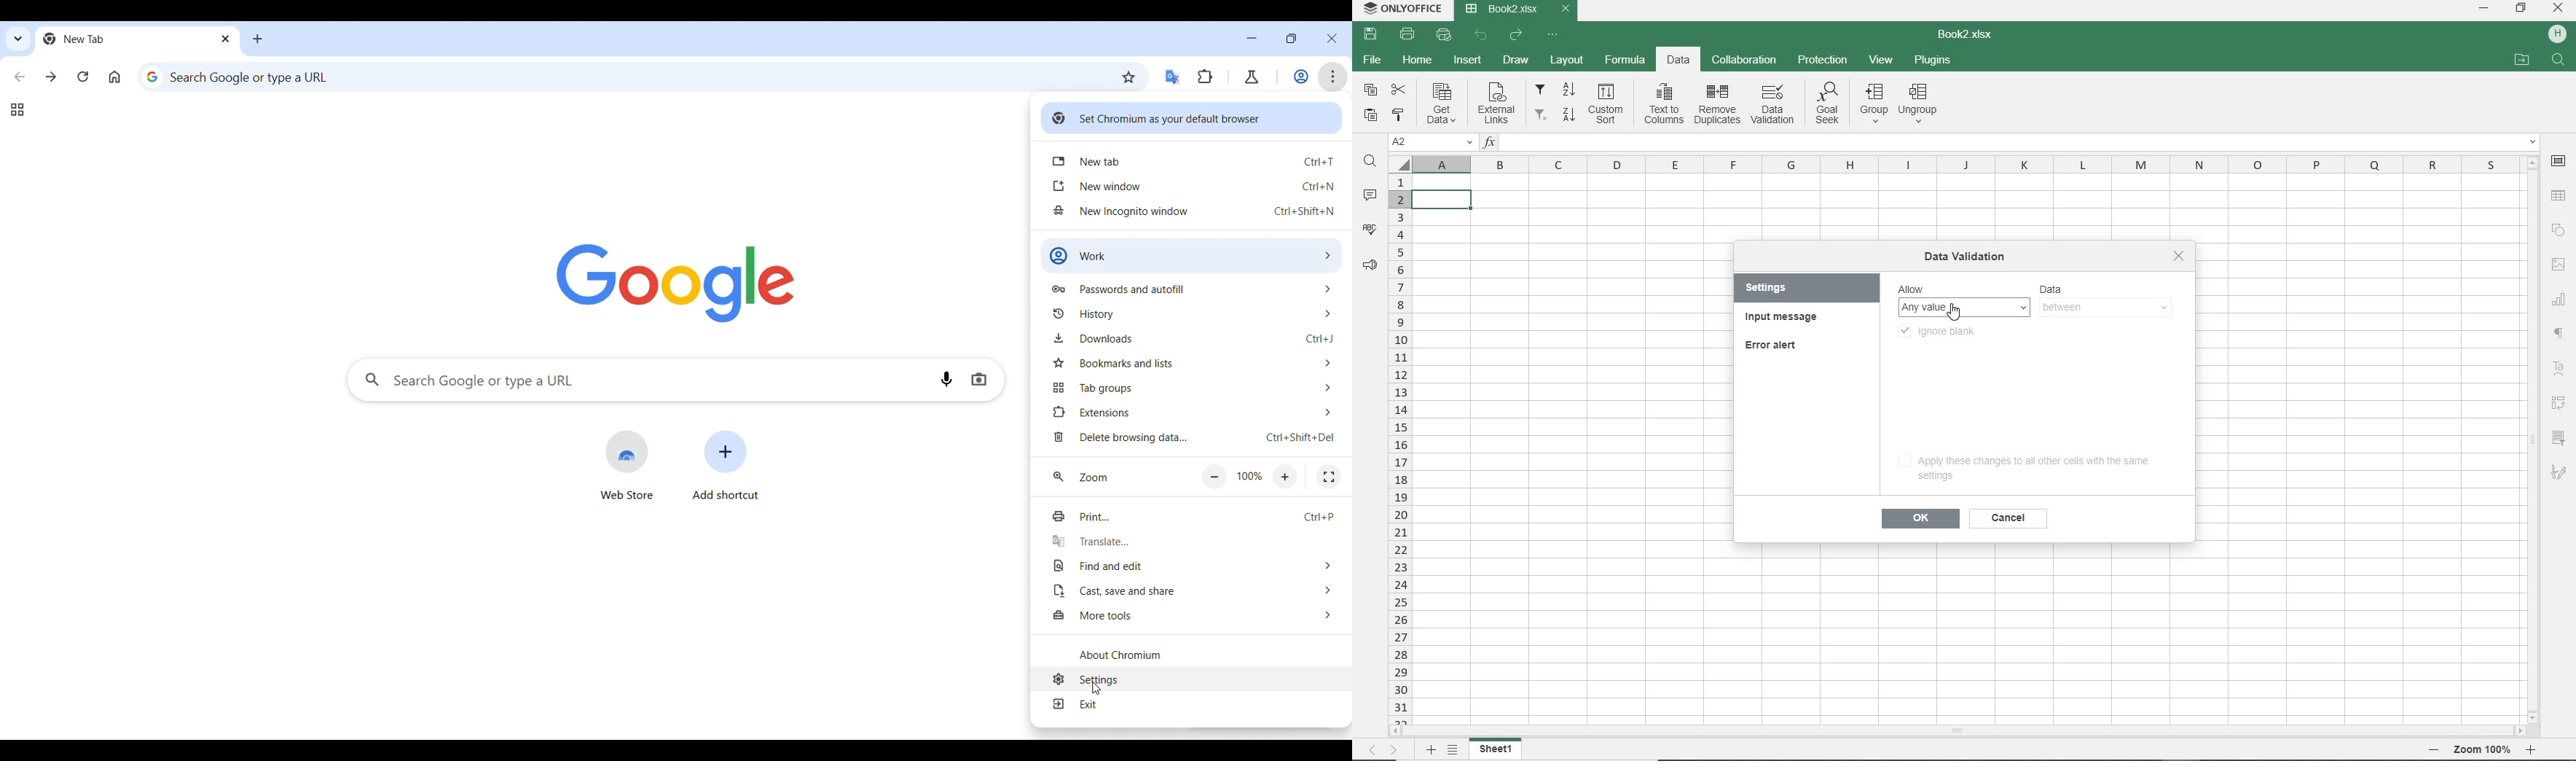 This screenshot has width=2576, height=784. What do you see at coordinates (1874, 101) in the screenshot?
I see `group` at bounding box center [1874, 101].